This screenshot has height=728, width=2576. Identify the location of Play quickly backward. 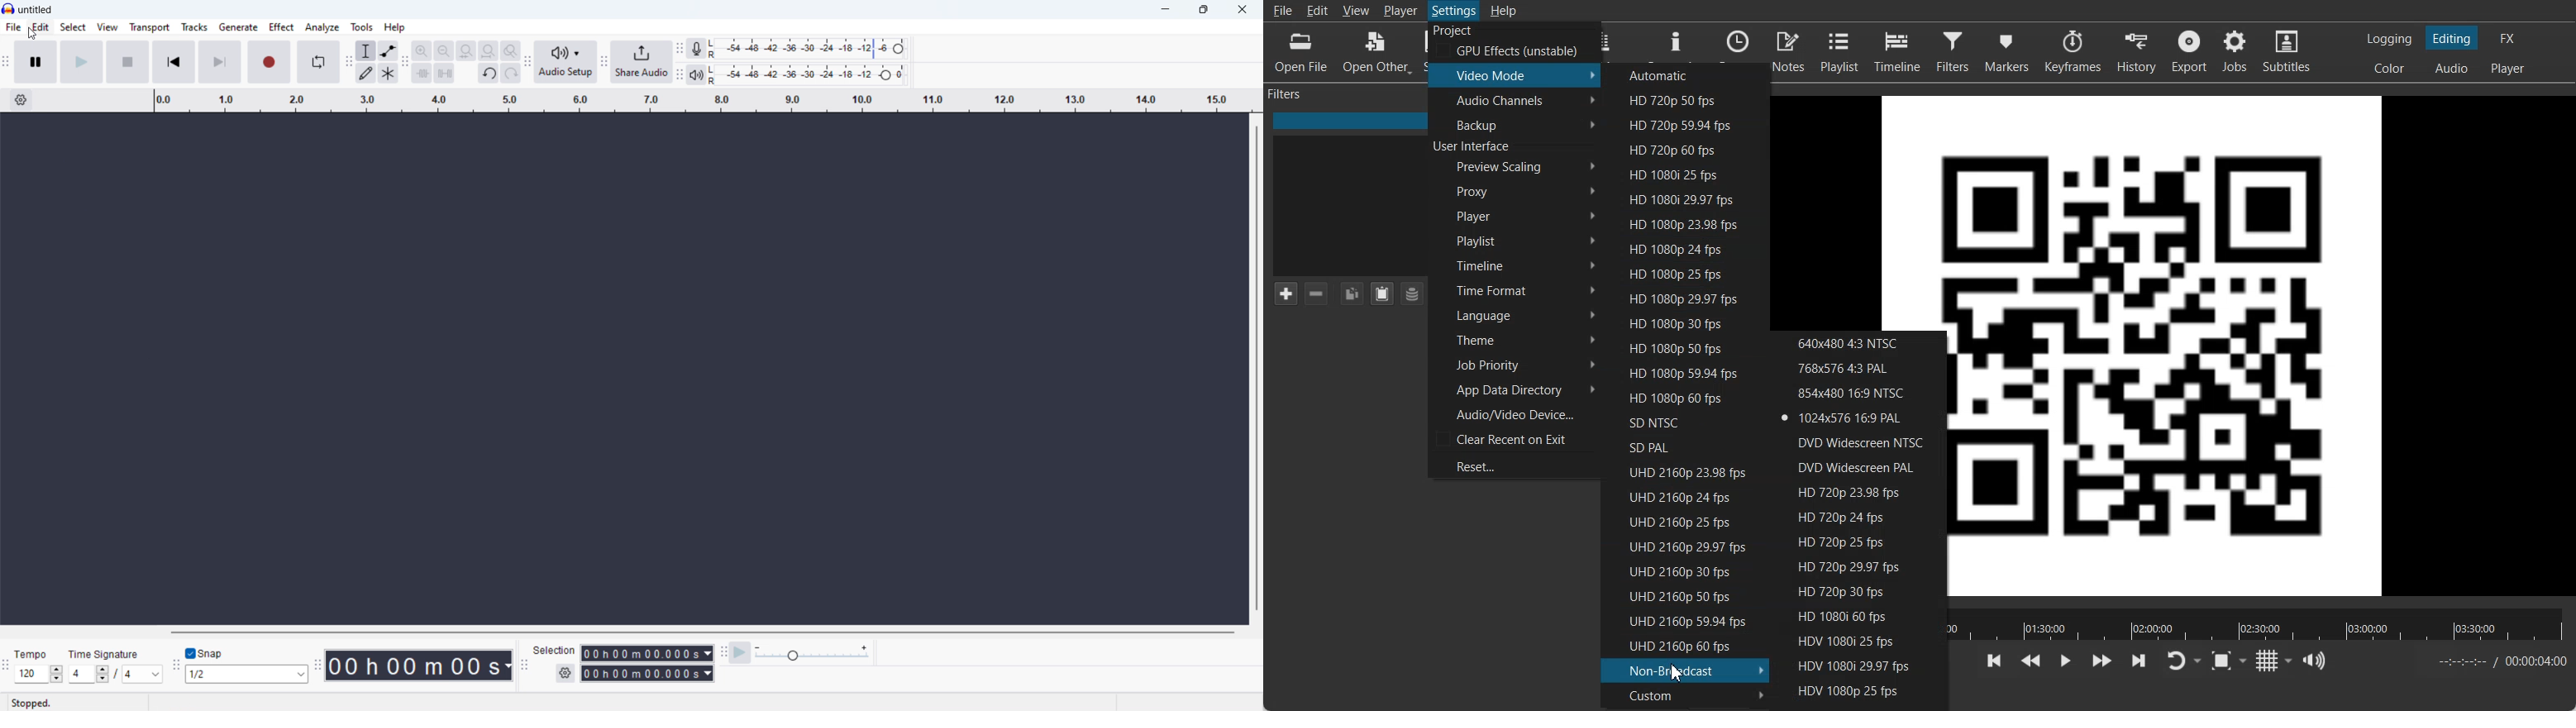
(2030, 661).